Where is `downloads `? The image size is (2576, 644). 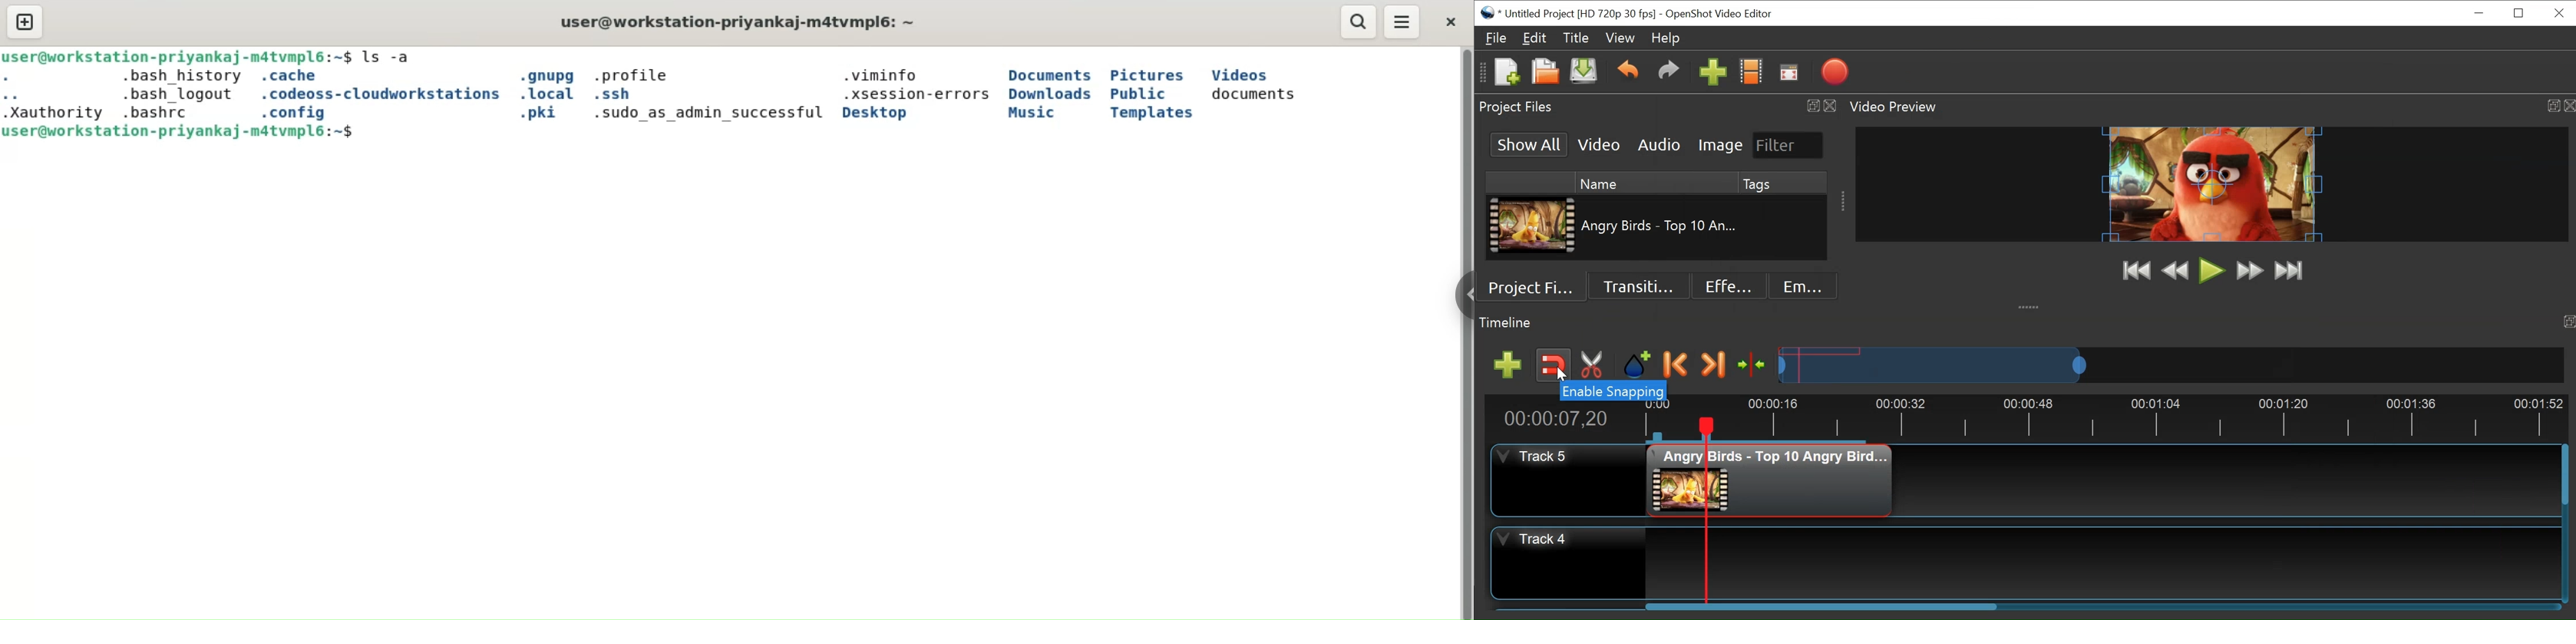
downloads  is located at coordinates (1051, 96).